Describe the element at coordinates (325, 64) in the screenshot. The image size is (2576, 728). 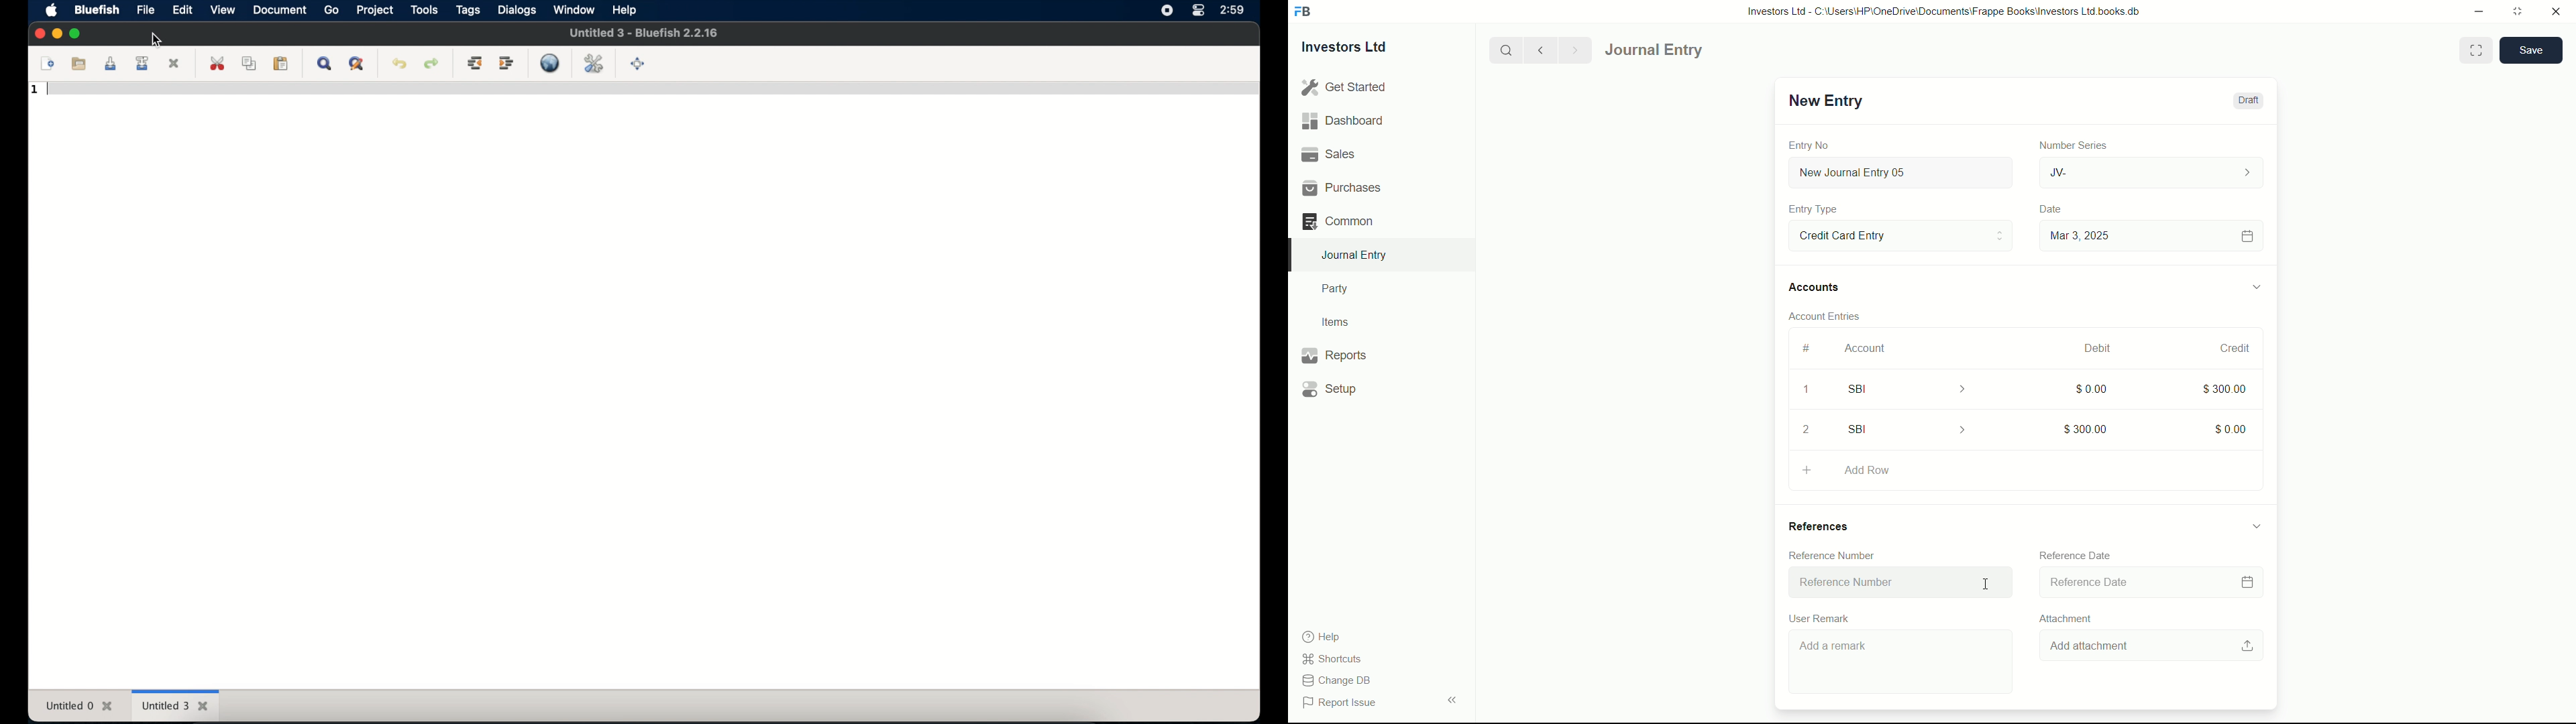
I see `show find bar` at that location.